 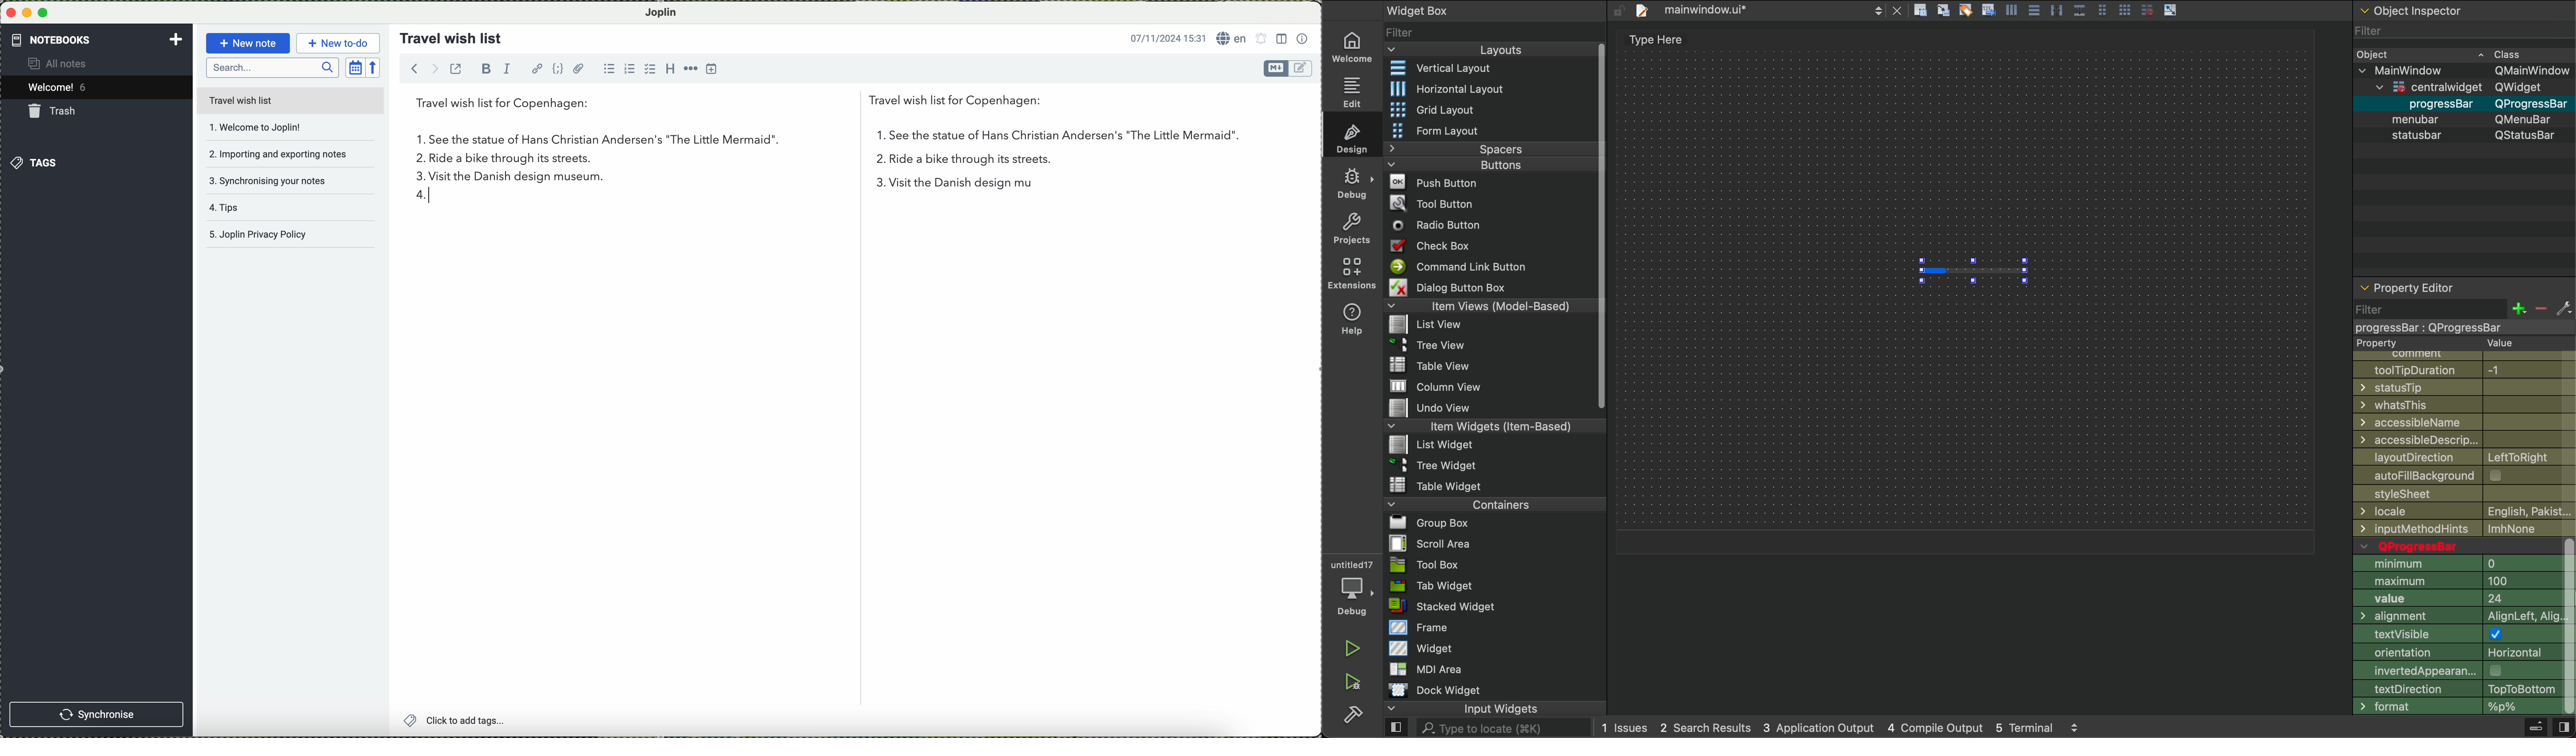 I want to click on Build, so click(x=2535, y=728).